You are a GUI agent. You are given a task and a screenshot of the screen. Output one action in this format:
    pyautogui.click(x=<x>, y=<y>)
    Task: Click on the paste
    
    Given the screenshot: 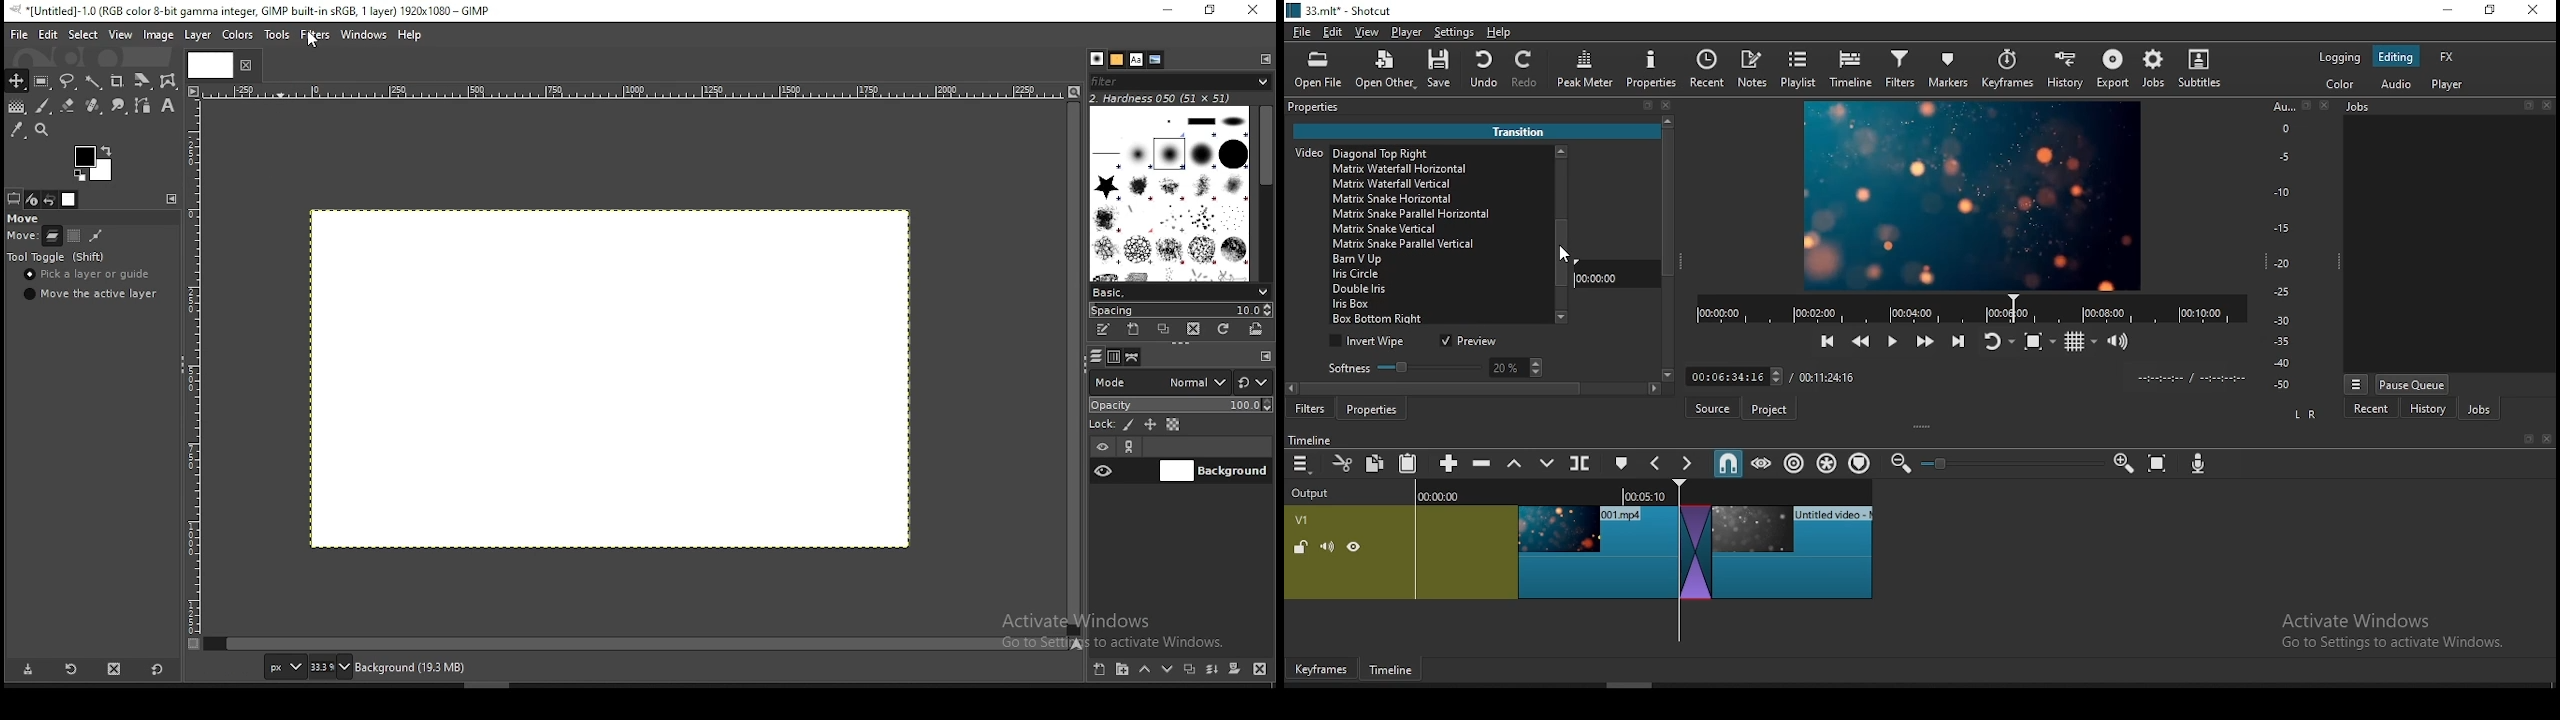 What is the action you would take?
    pyautogui.click(x=1411, y=465)
    